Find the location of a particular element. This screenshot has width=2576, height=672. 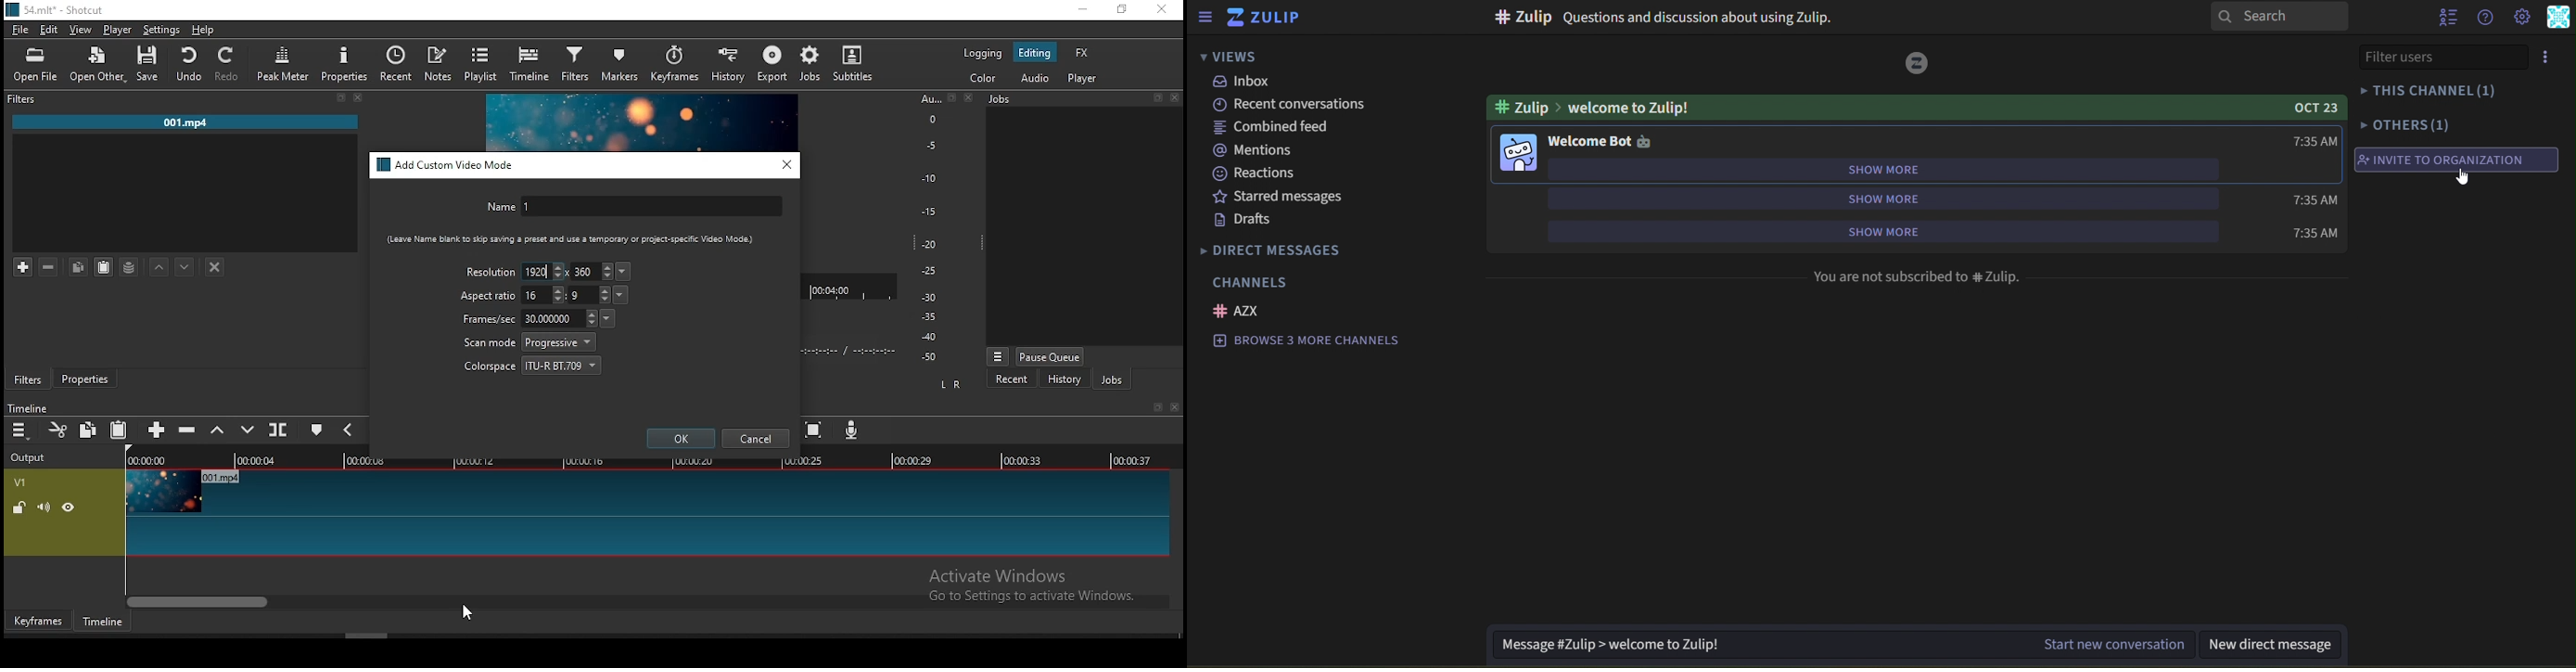

record audio is located at coordinates (852, 430).